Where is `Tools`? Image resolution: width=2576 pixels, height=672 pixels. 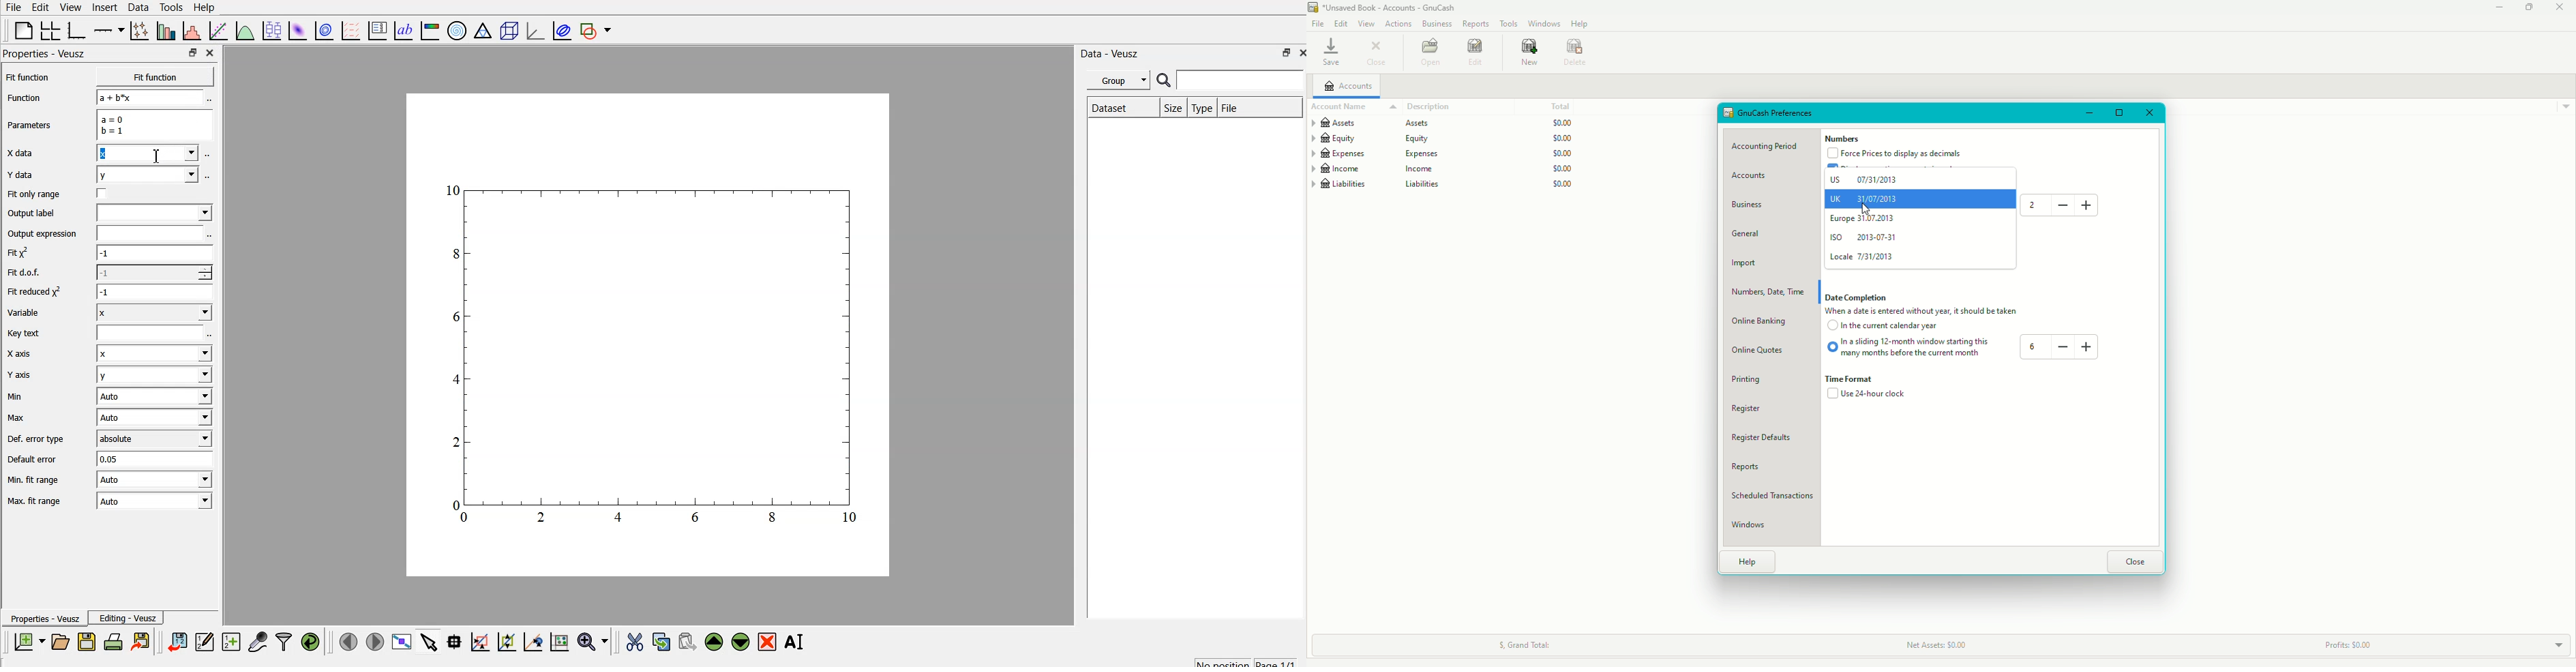
Tools is located at coordinates (1509, 23).